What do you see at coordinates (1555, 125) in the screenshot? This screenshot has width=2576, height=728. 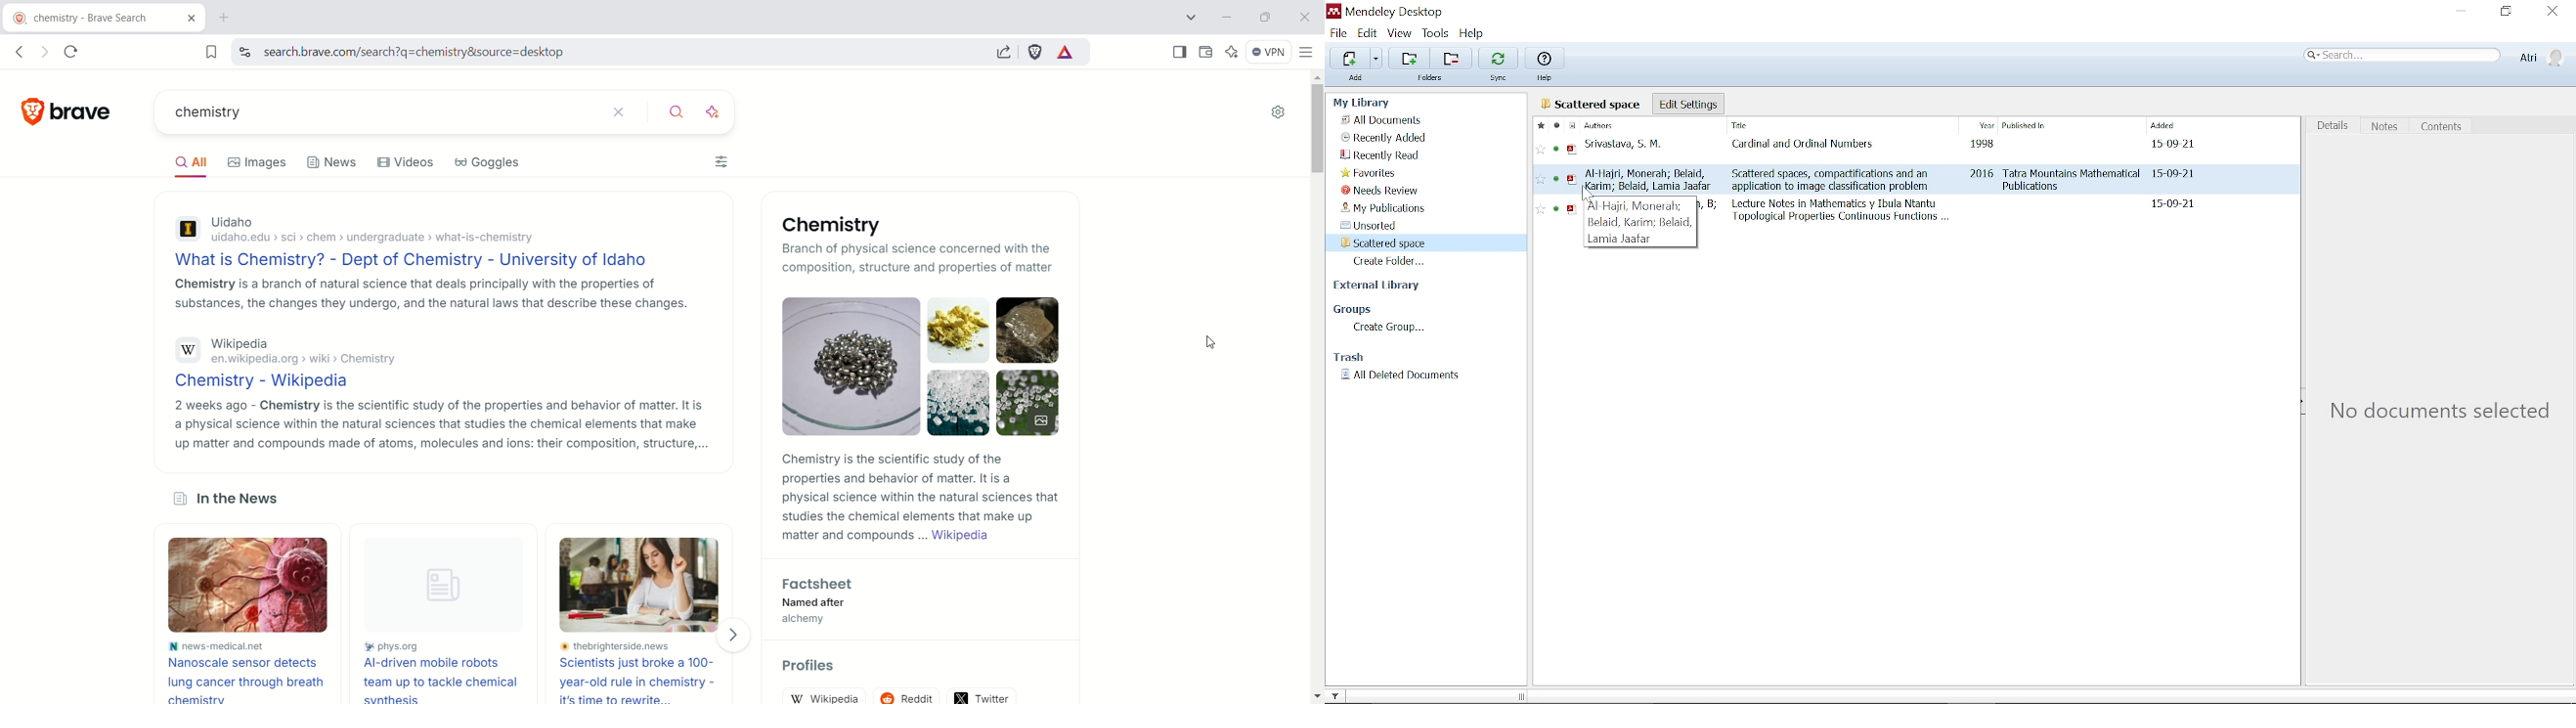 I see `Mark as read / unread` at bounding box center [1555, 125].